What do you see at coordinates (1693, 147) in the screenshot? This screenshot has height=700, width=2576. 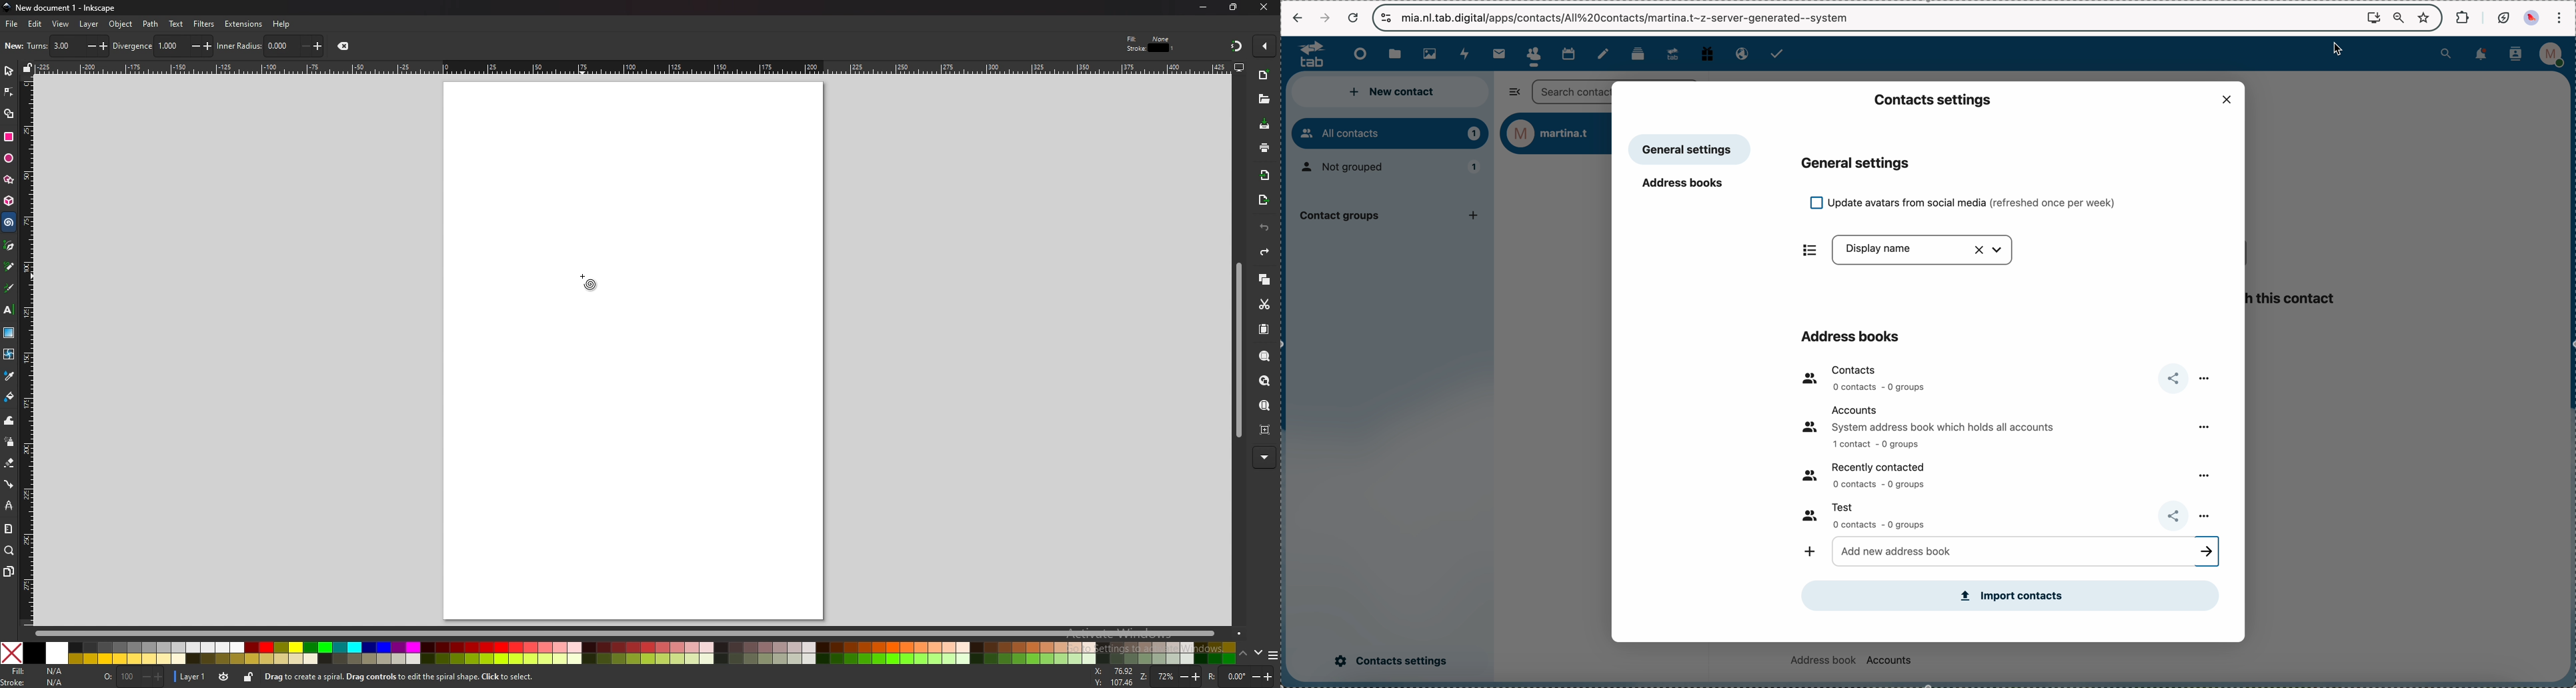 I see `general settings` at bounding box center [1693, 147].